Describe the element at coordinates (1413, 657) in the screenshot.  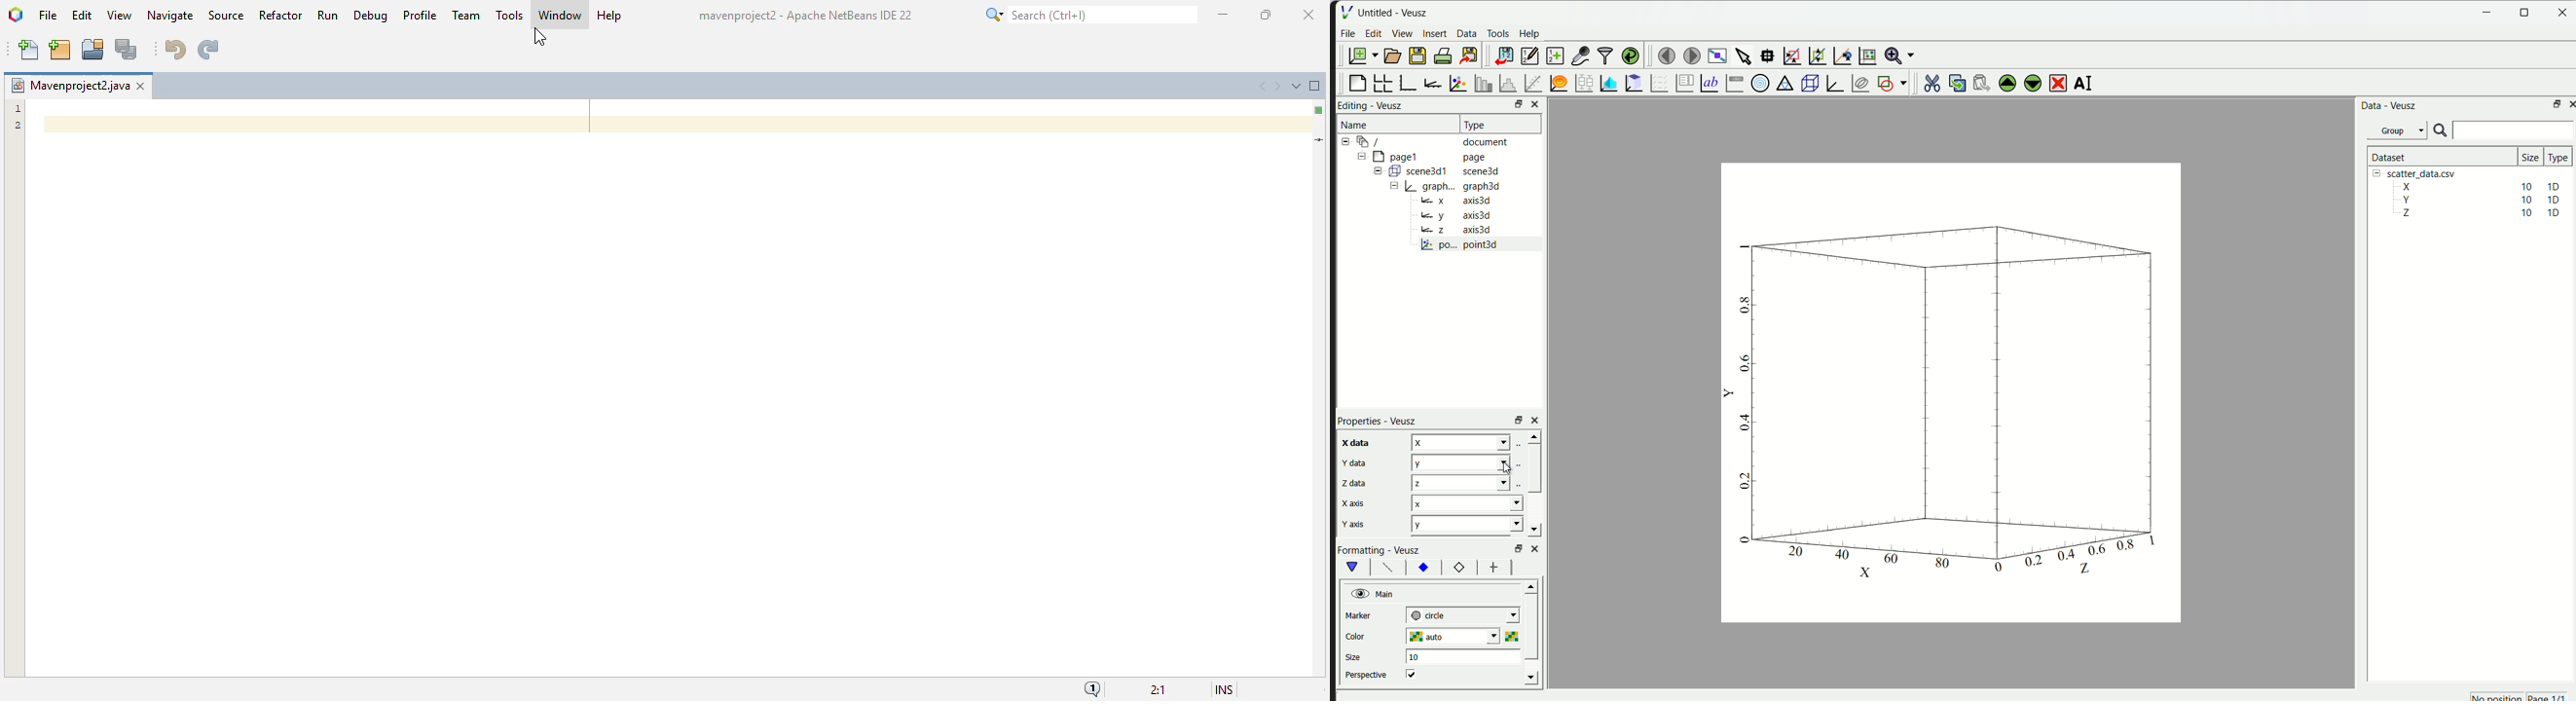
I see `10` at that location.